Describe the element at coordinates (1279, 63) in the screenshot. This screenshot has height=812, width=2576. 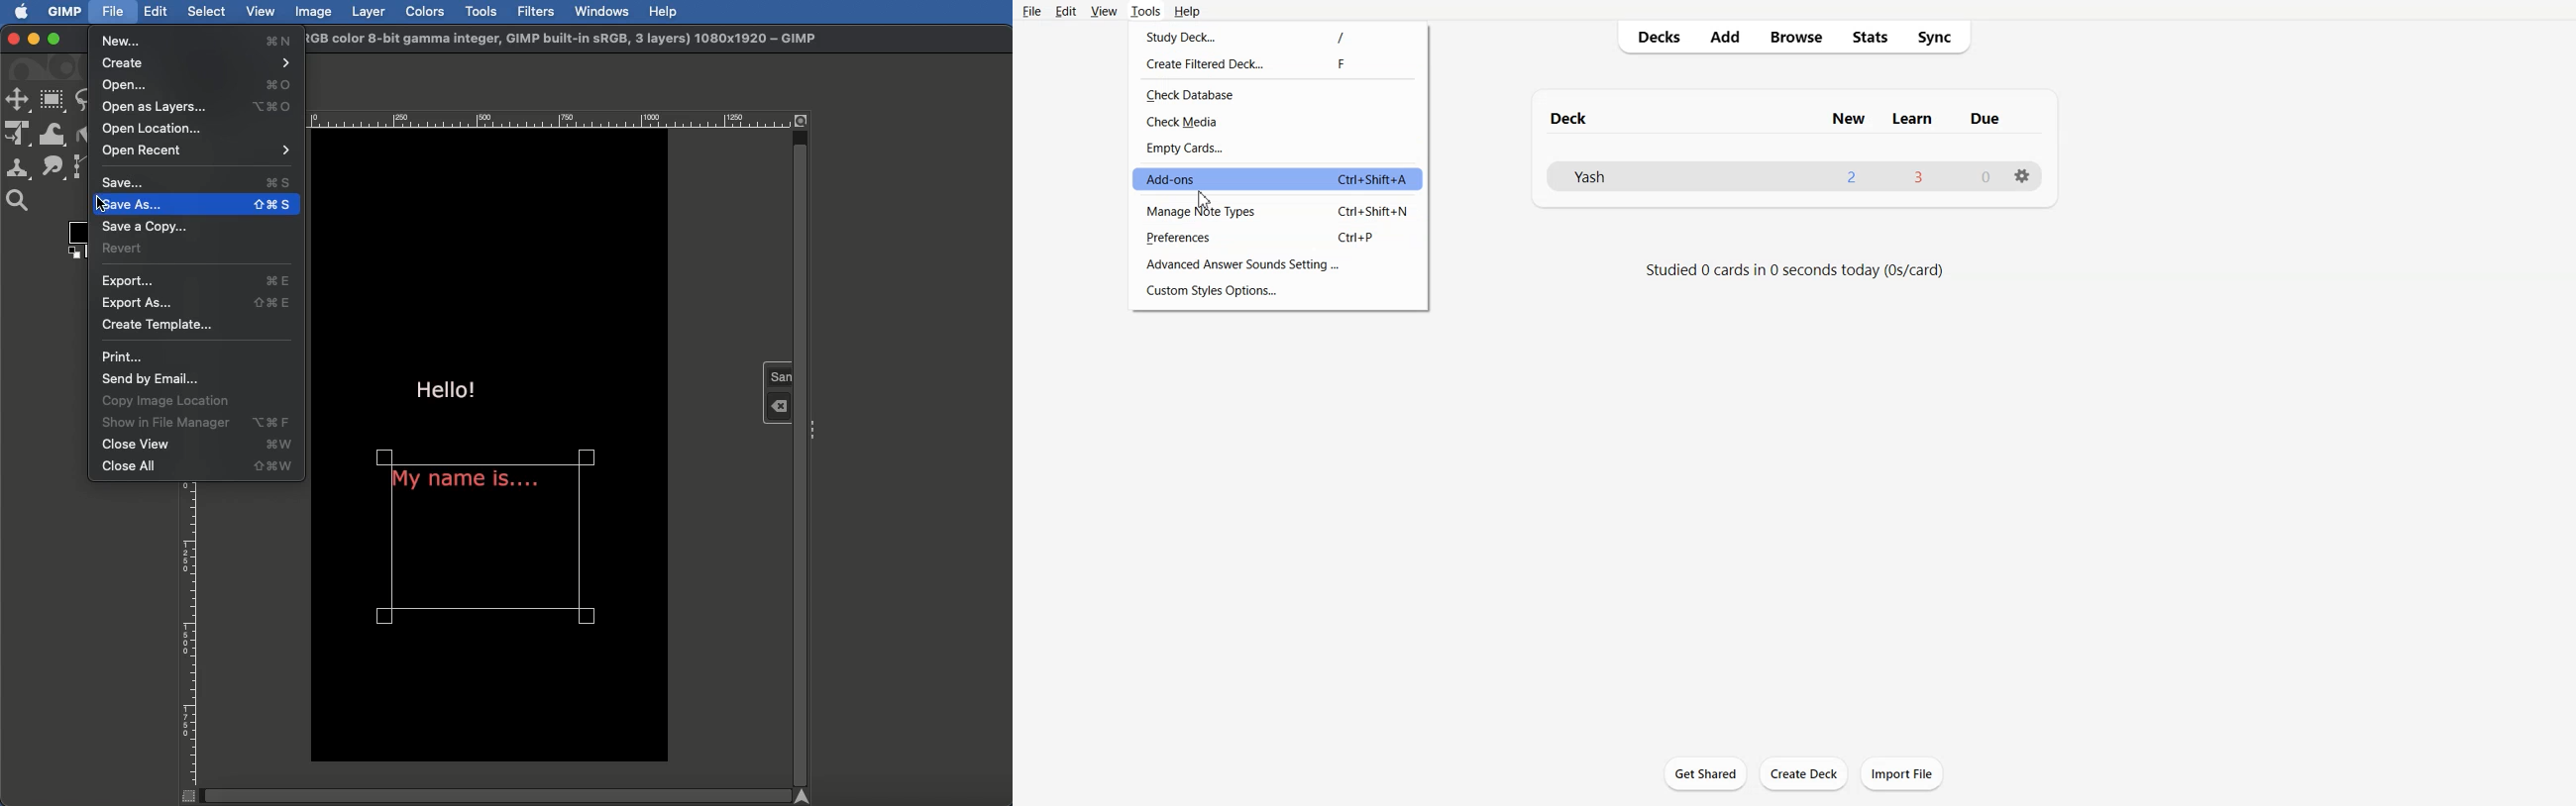
I see `Create Filtered Deck` at that location.